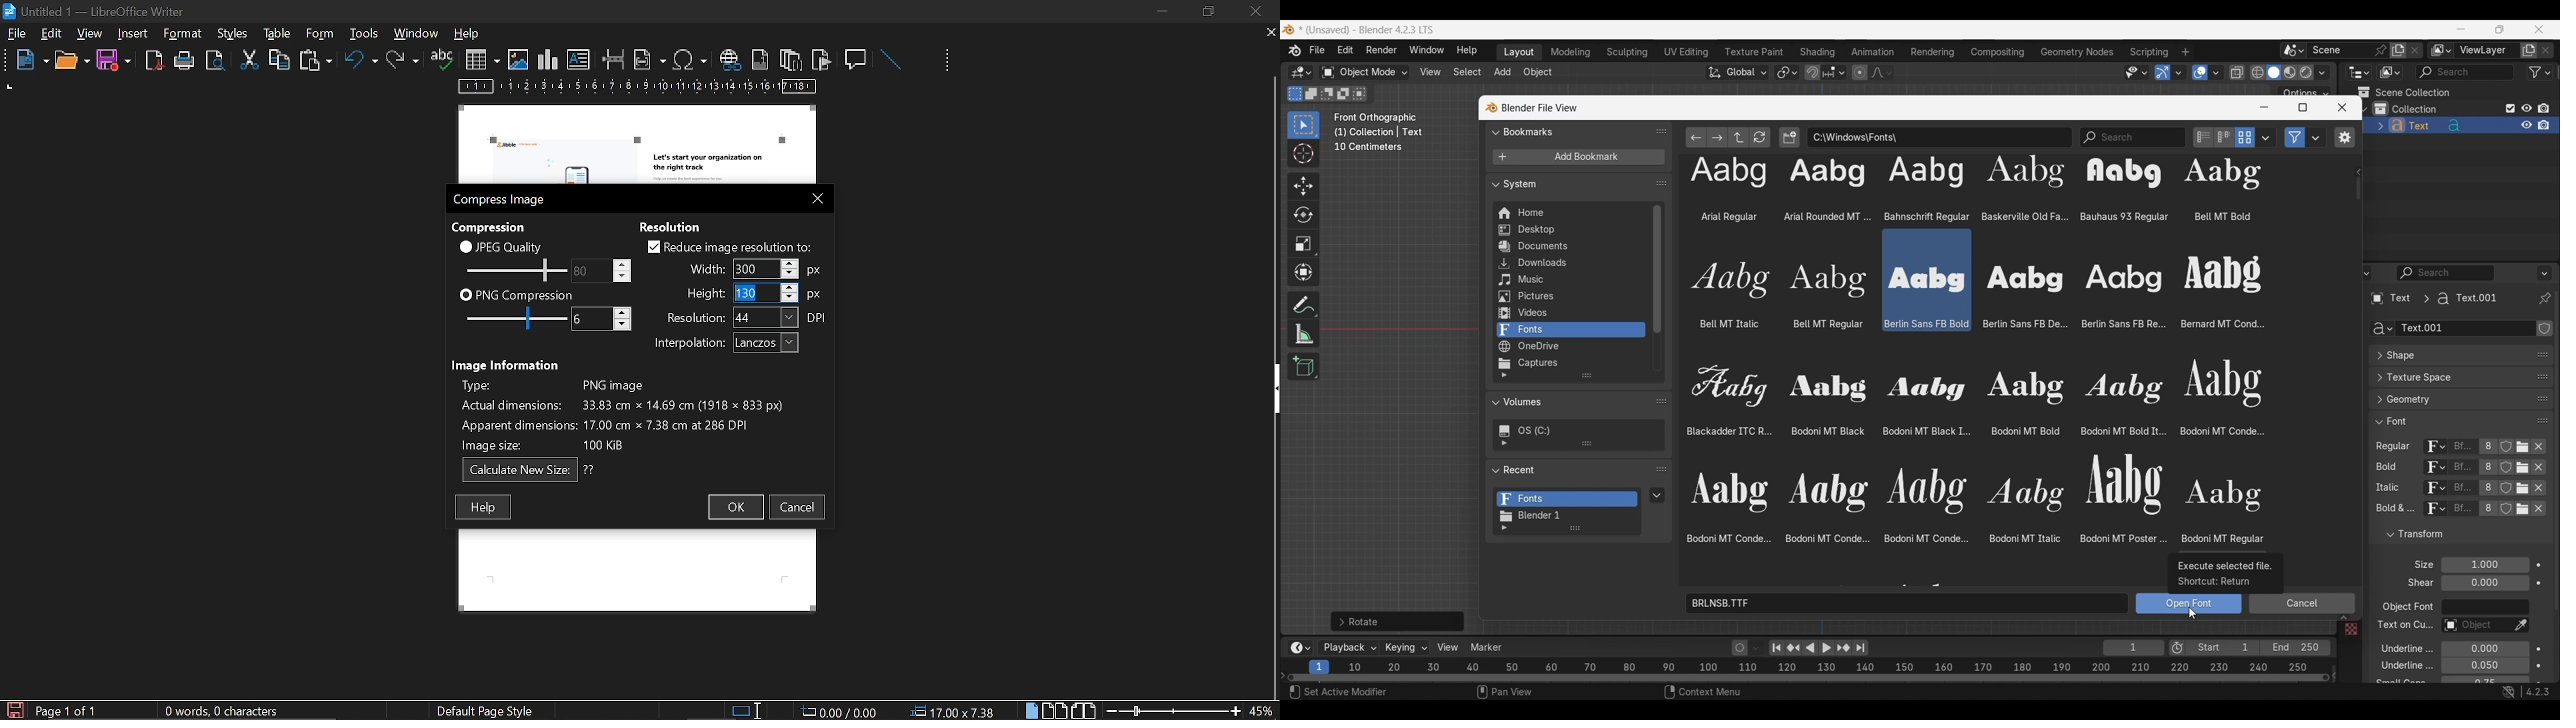 Image resolution: width=2576 pixels, height=728 pixels. Describe the element at coordinates (1539, 73) in the screenshot. I see `Object menu` at that location.